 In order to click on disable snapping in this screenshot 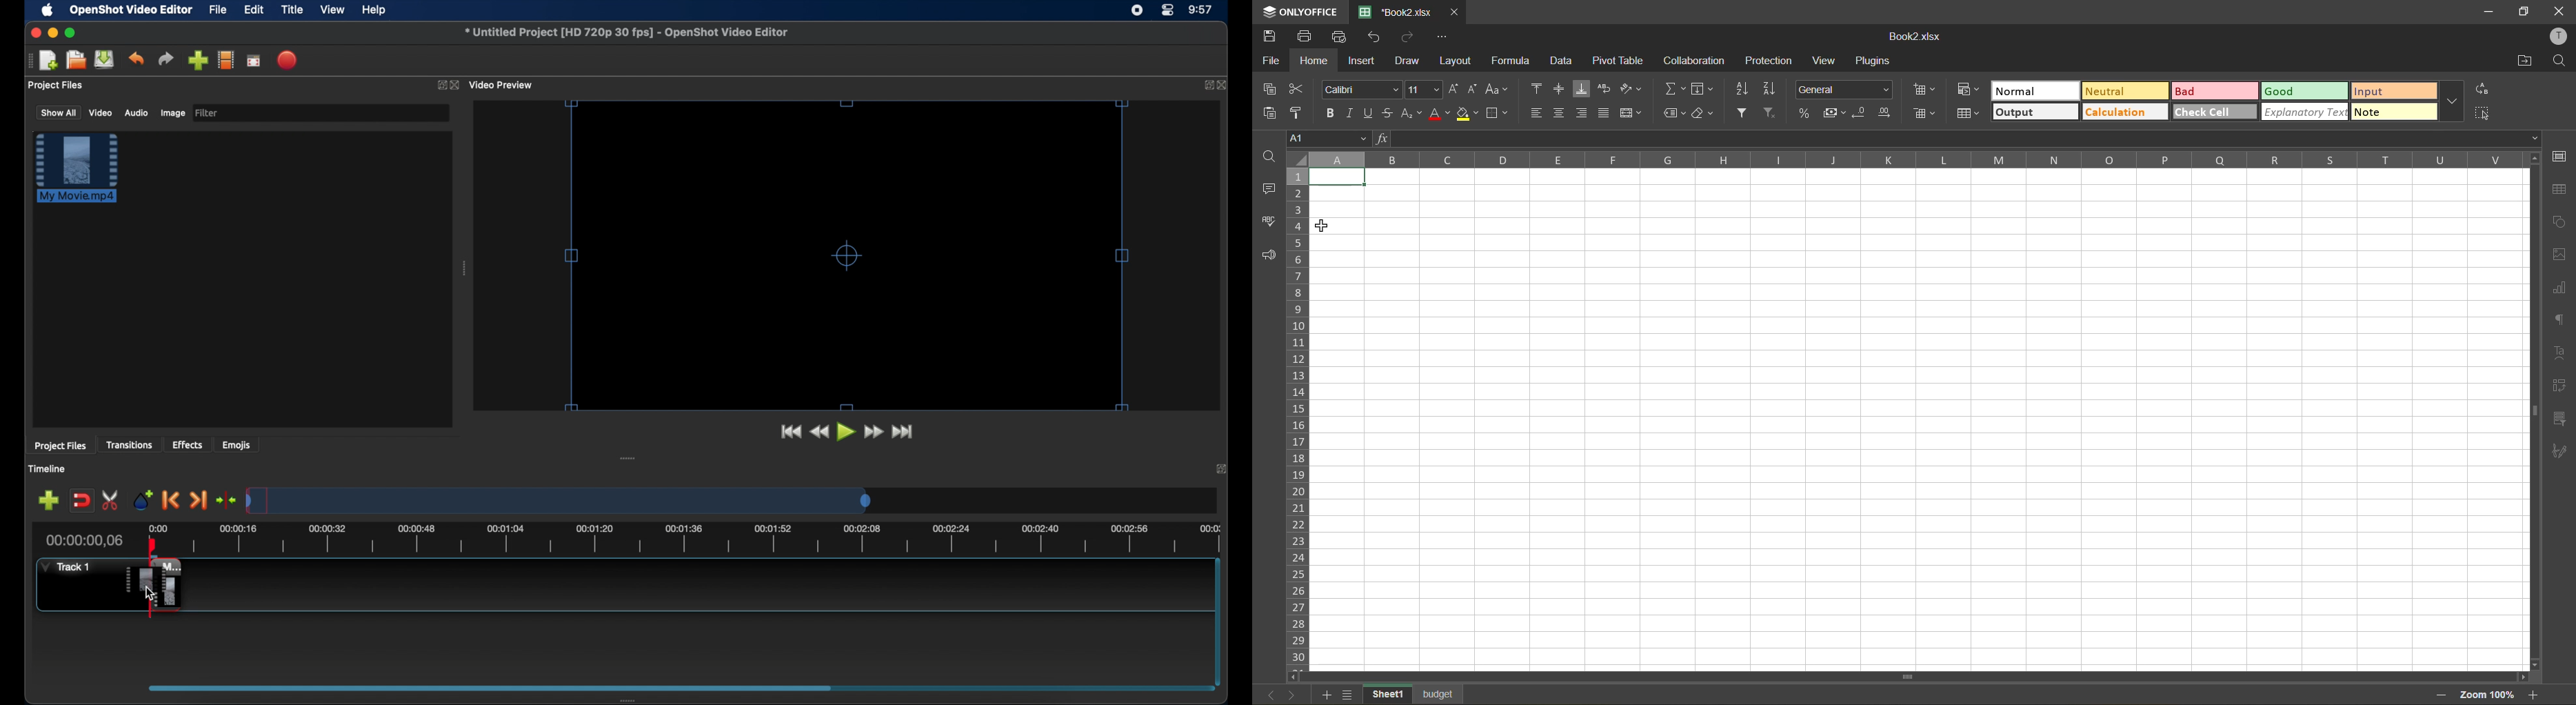, I will do `click(82, 501)`.